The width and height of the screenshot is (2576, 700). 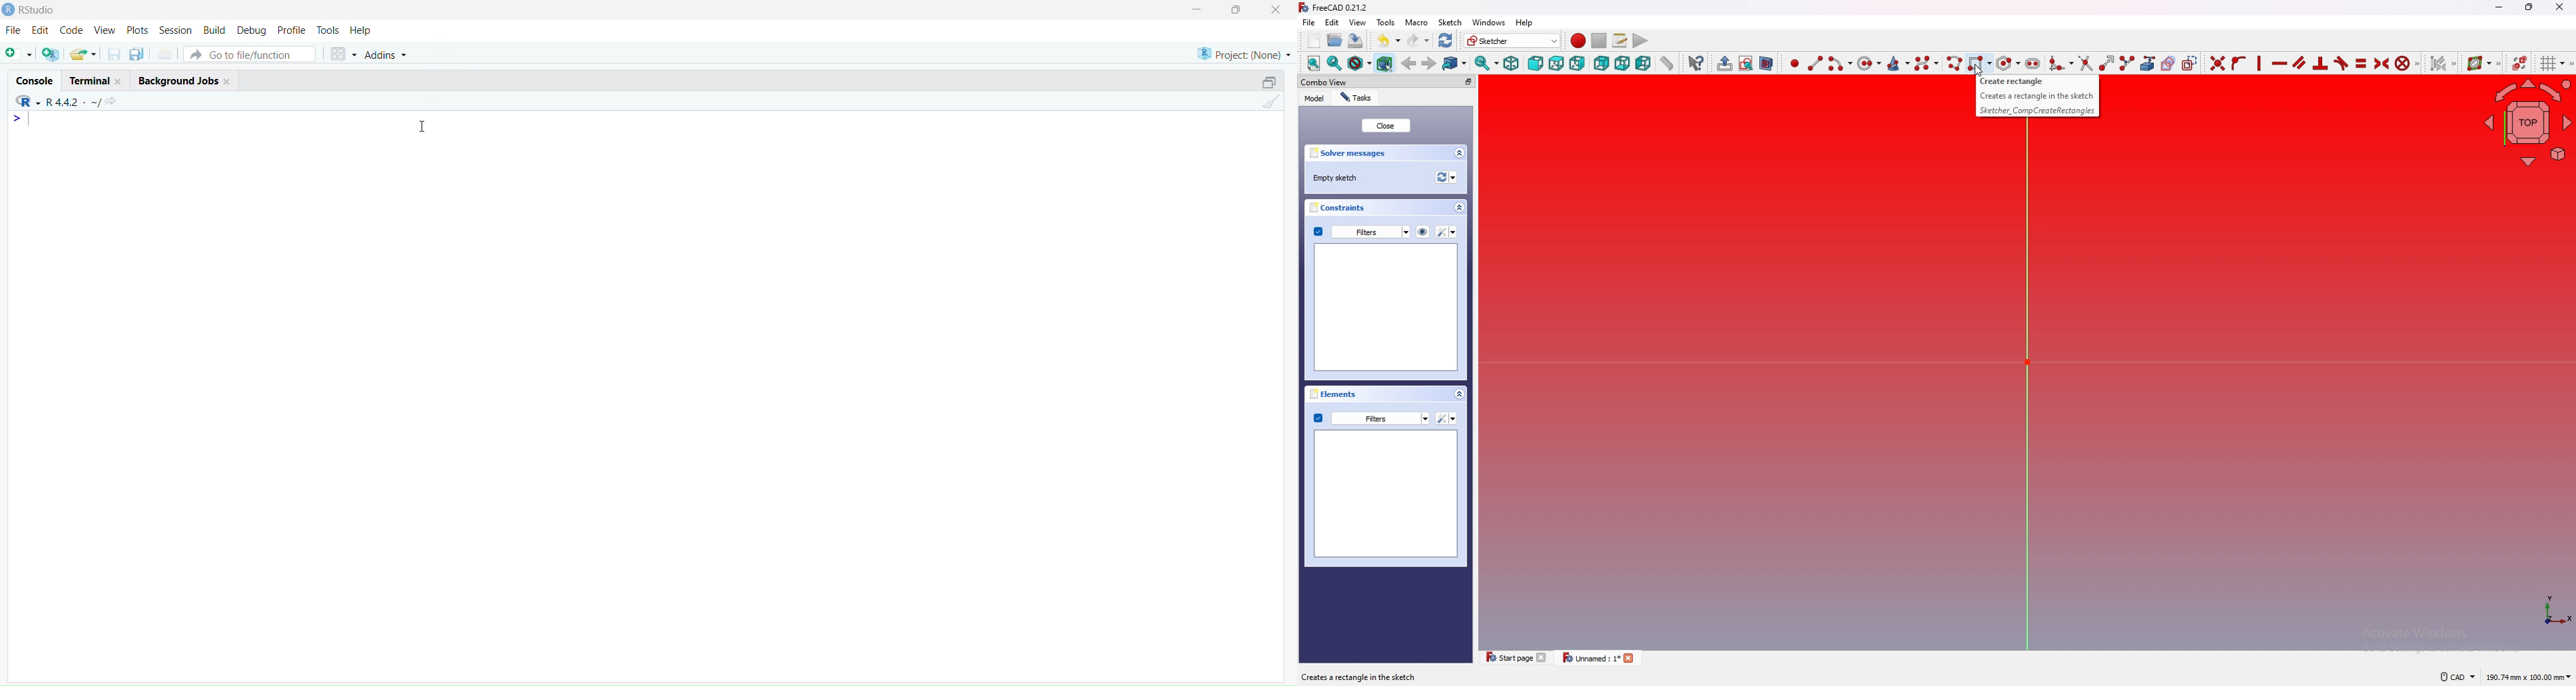 I want to click on console, so click(x=37, y=80).